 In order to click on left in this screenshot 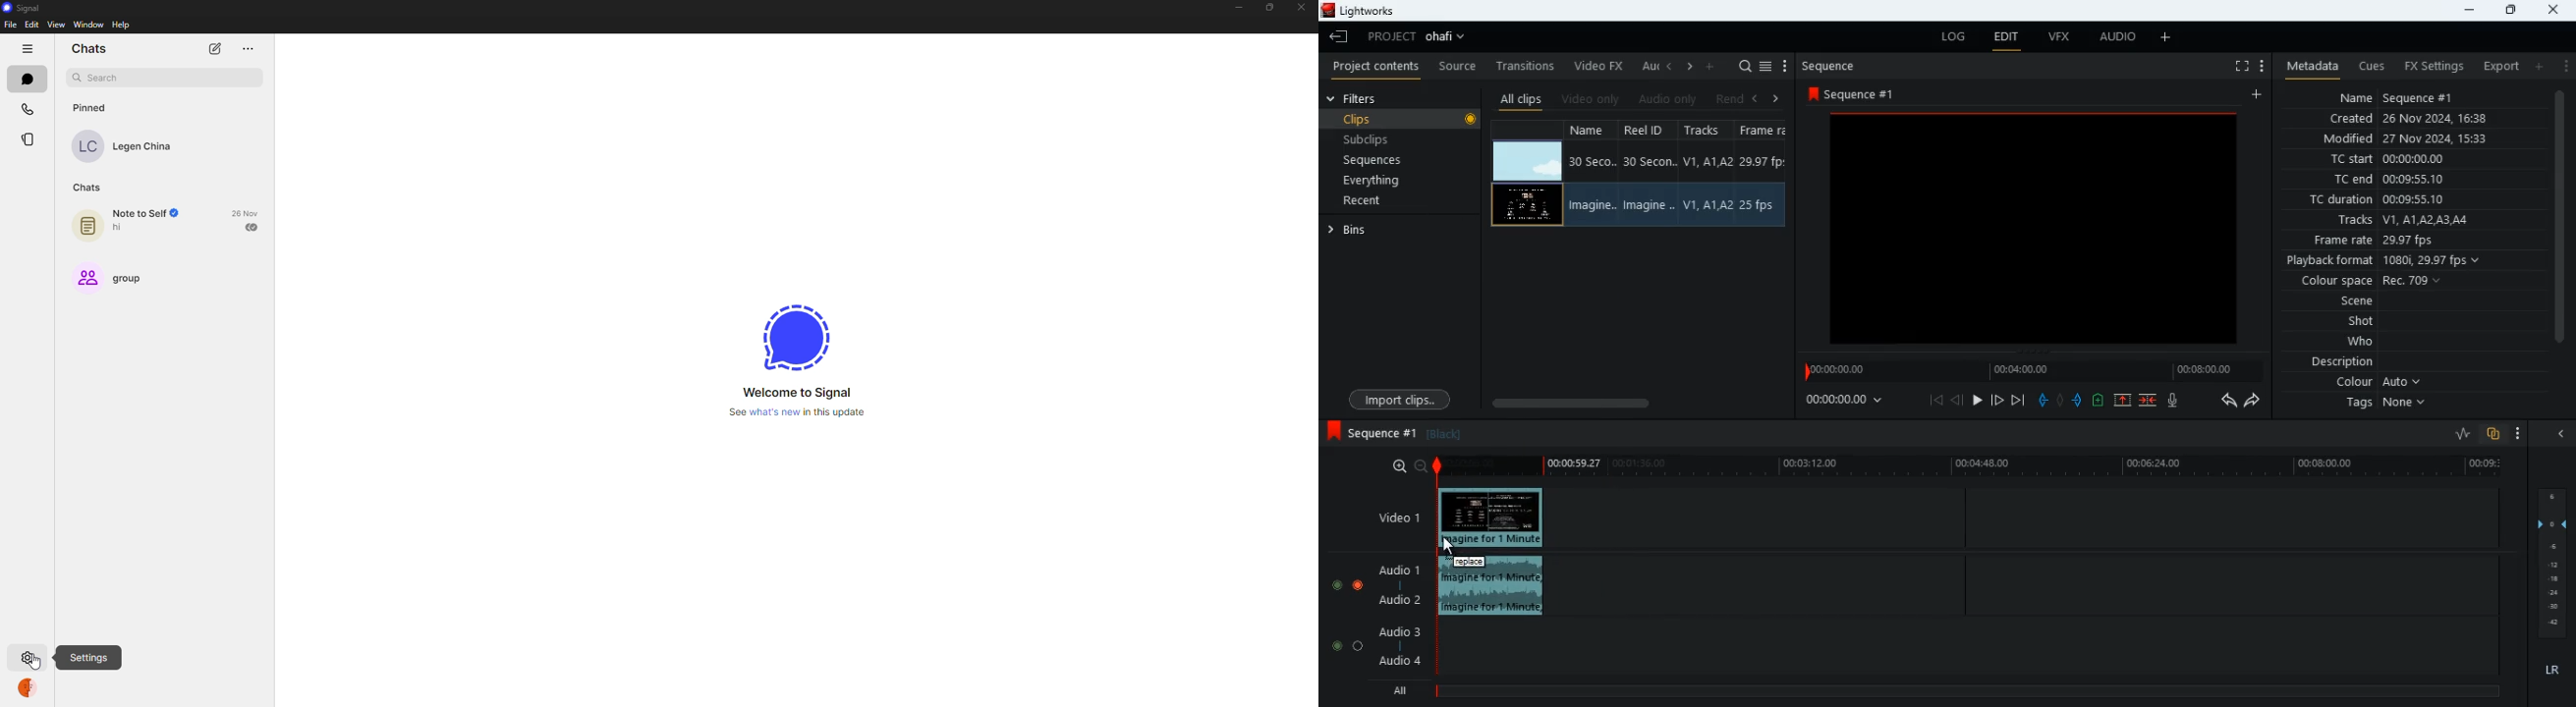, I will do `click(1672, 68)`.